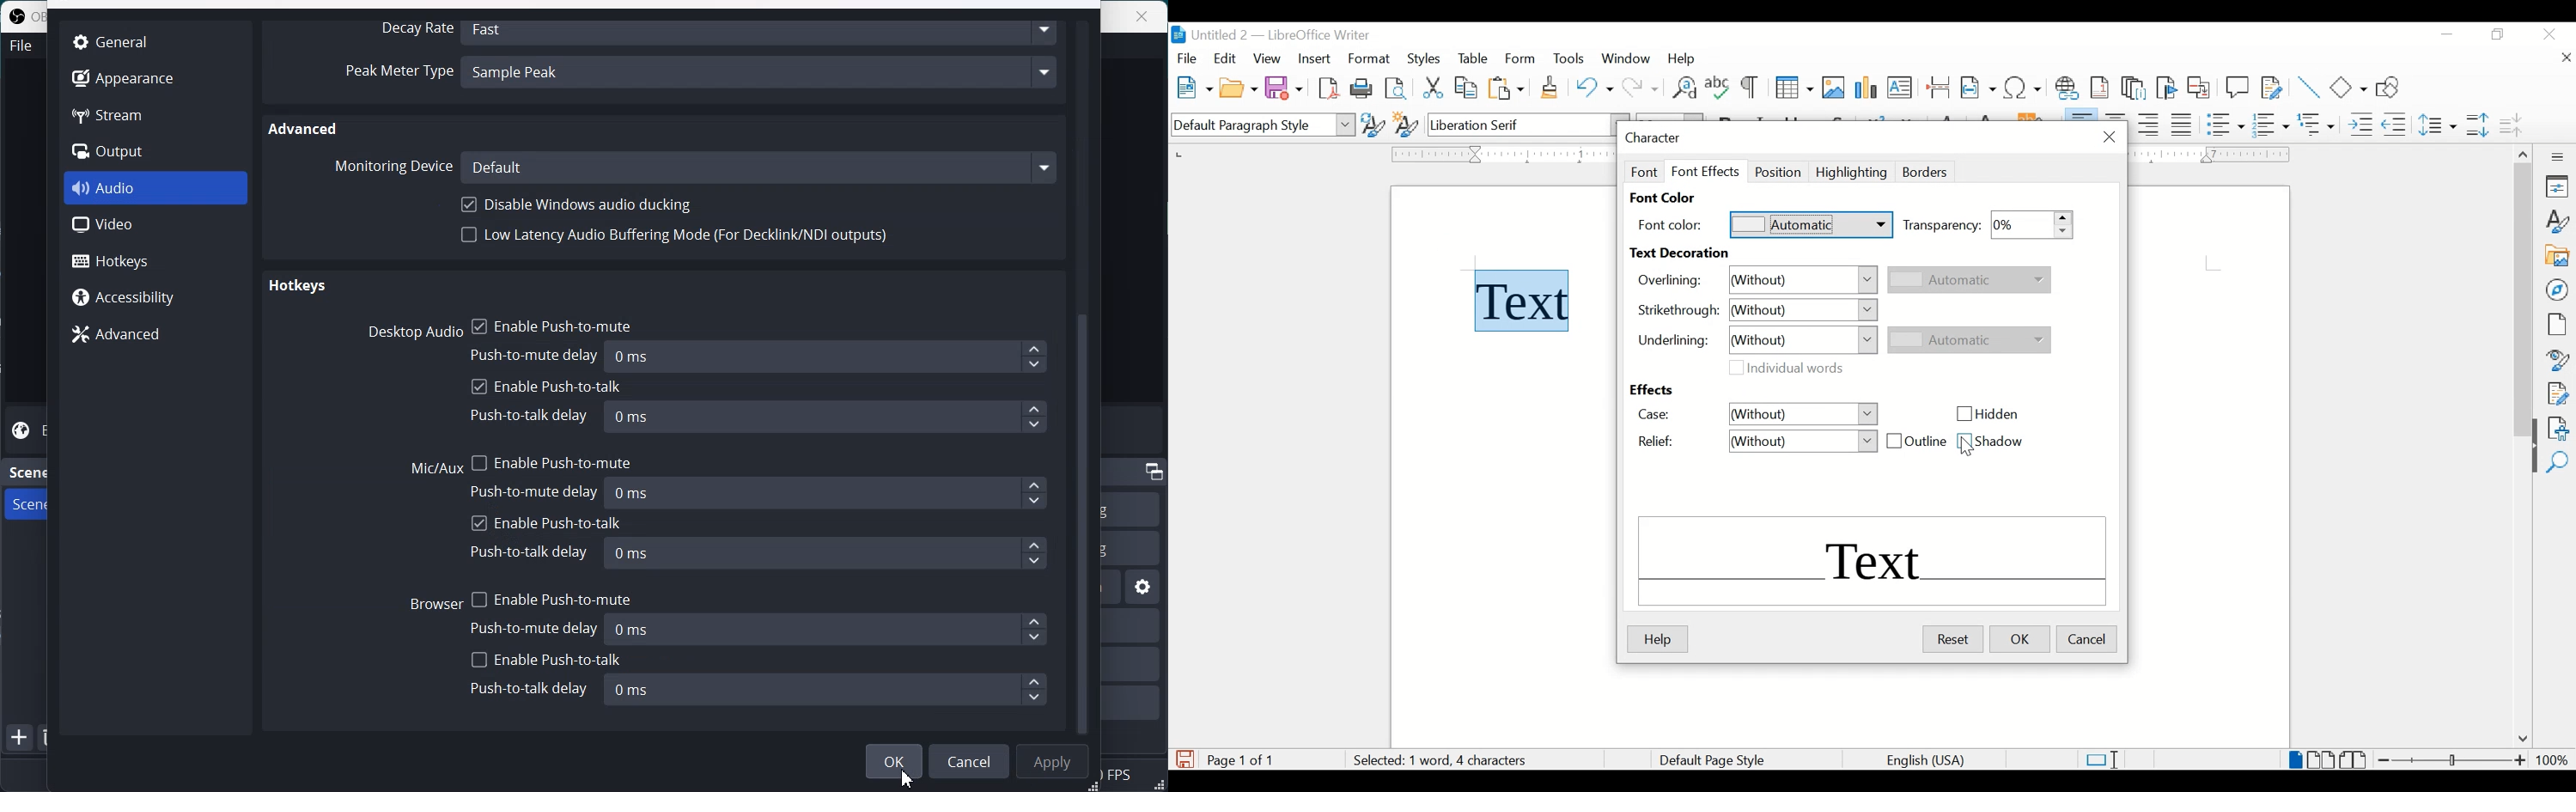 The width and height of the screenshot is (2576, 812). I want to click on new, so click(1195, 87).